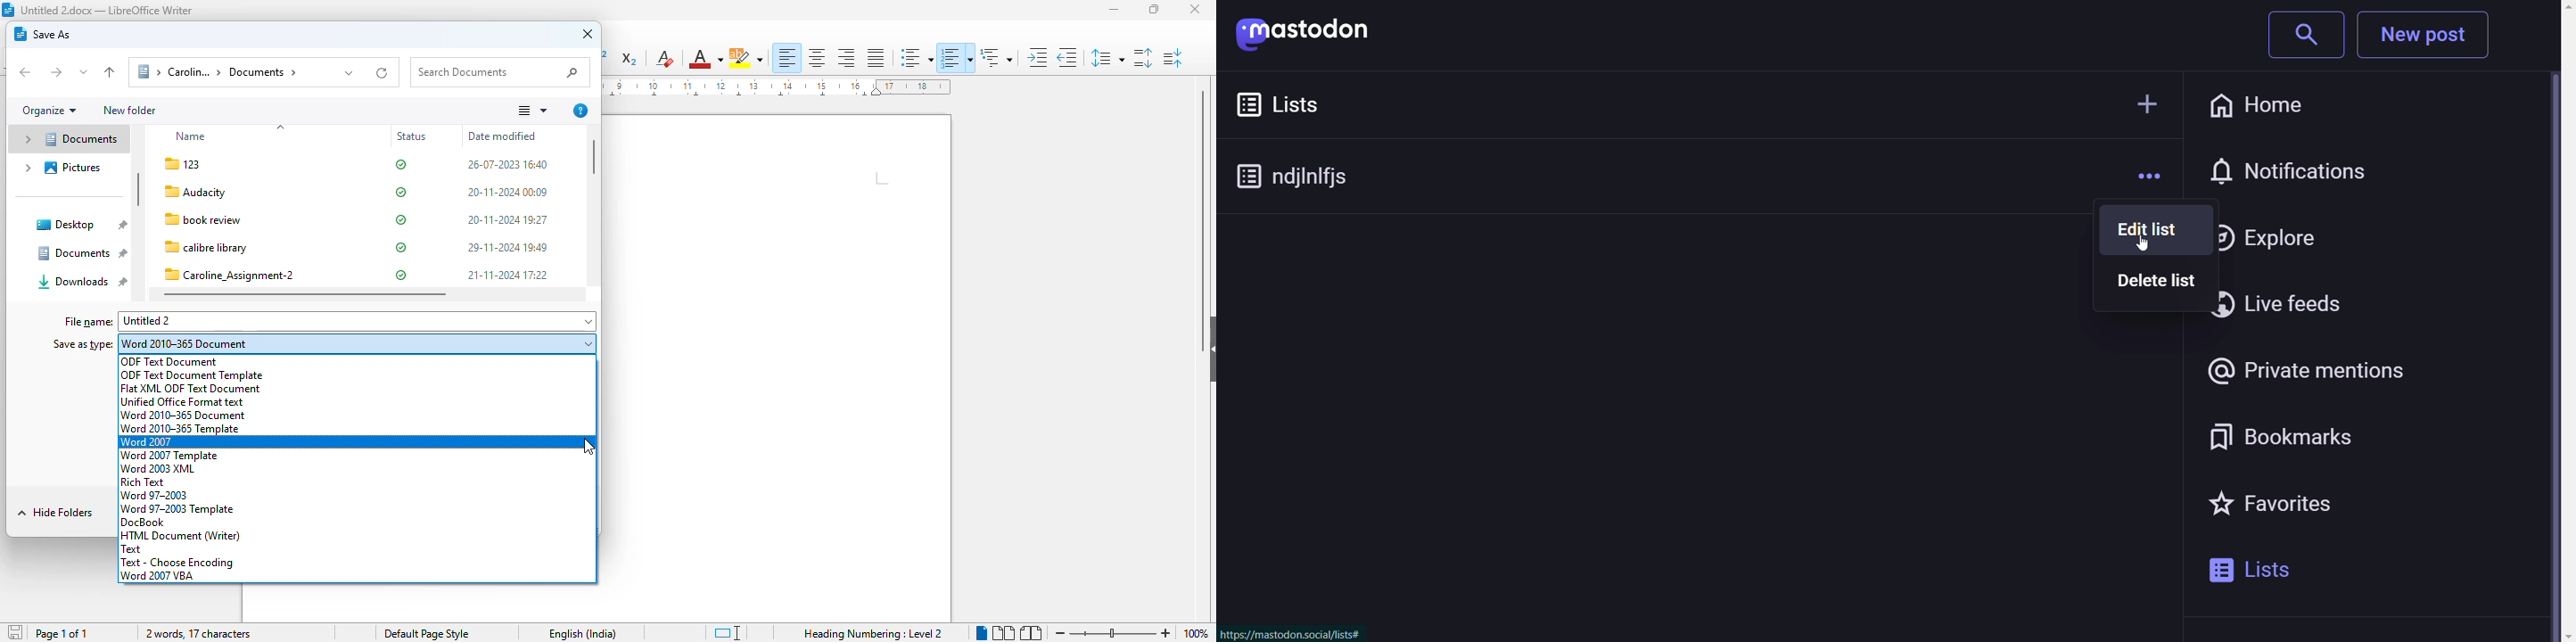 The image size is (2576, 644). Describe the element at coordinates (1173, 58) in the screenshot. I see `decrease paragraph spacing` at that location.